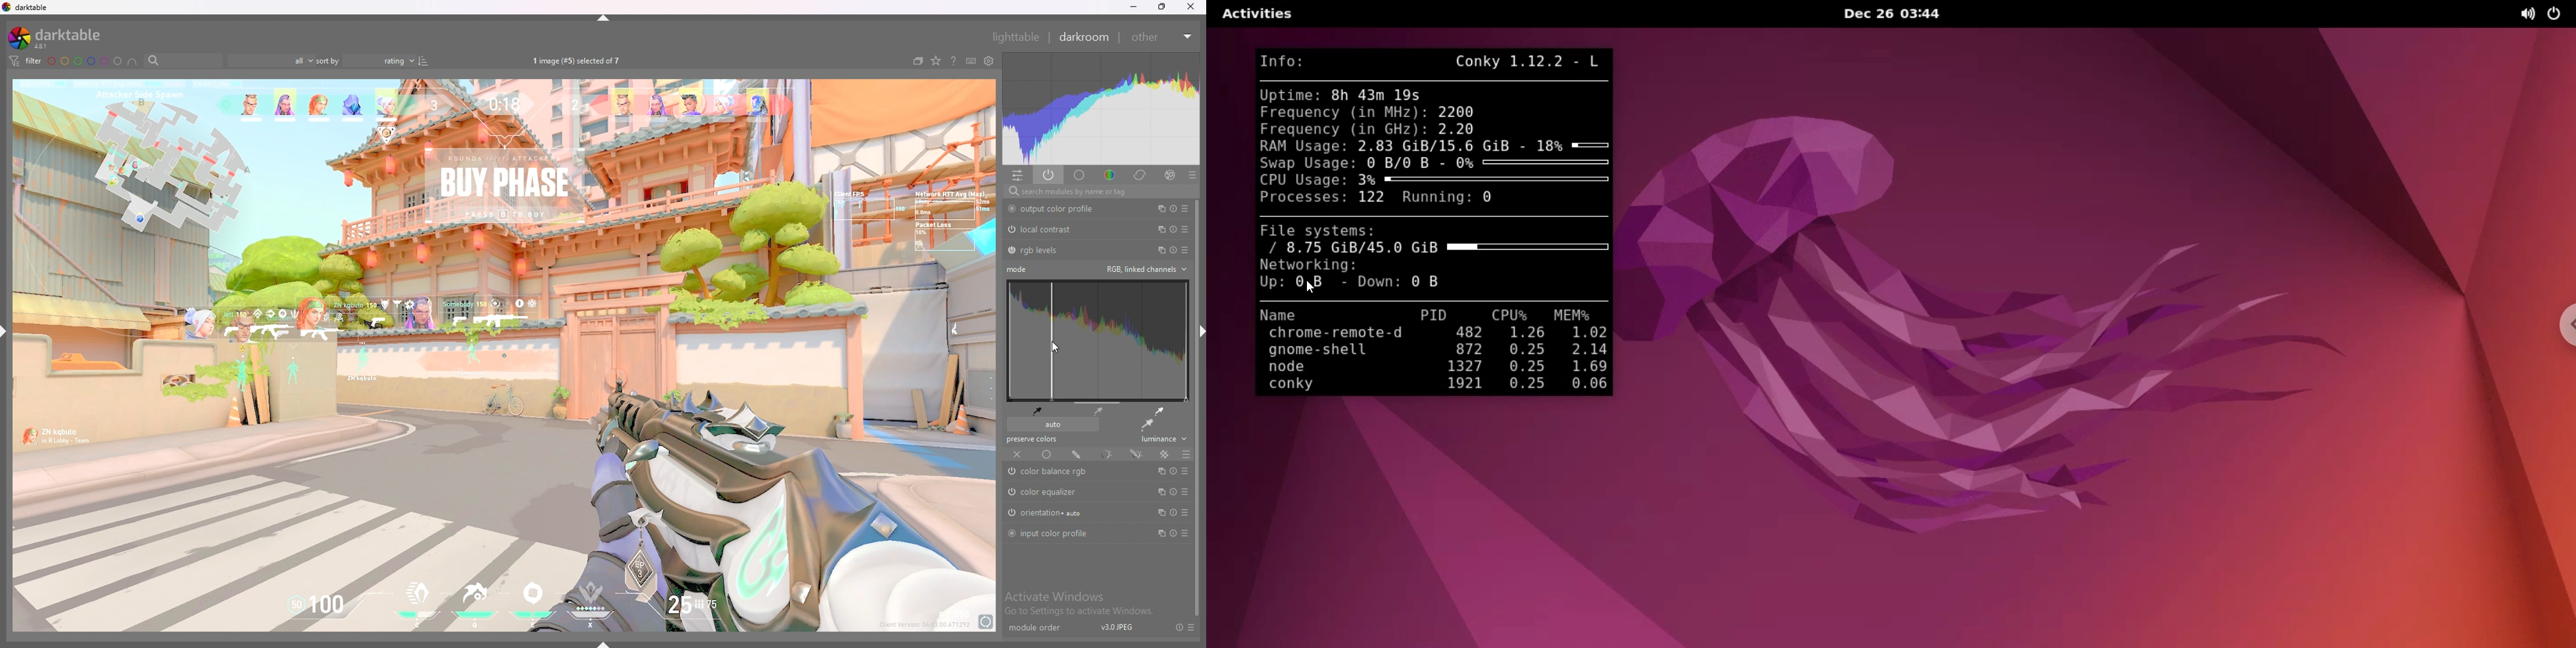 This screenshot has width=2576, height=672. Describe the element at coordinates (1159, 491) in the screenshot. I see `multiple instances action` at that location.